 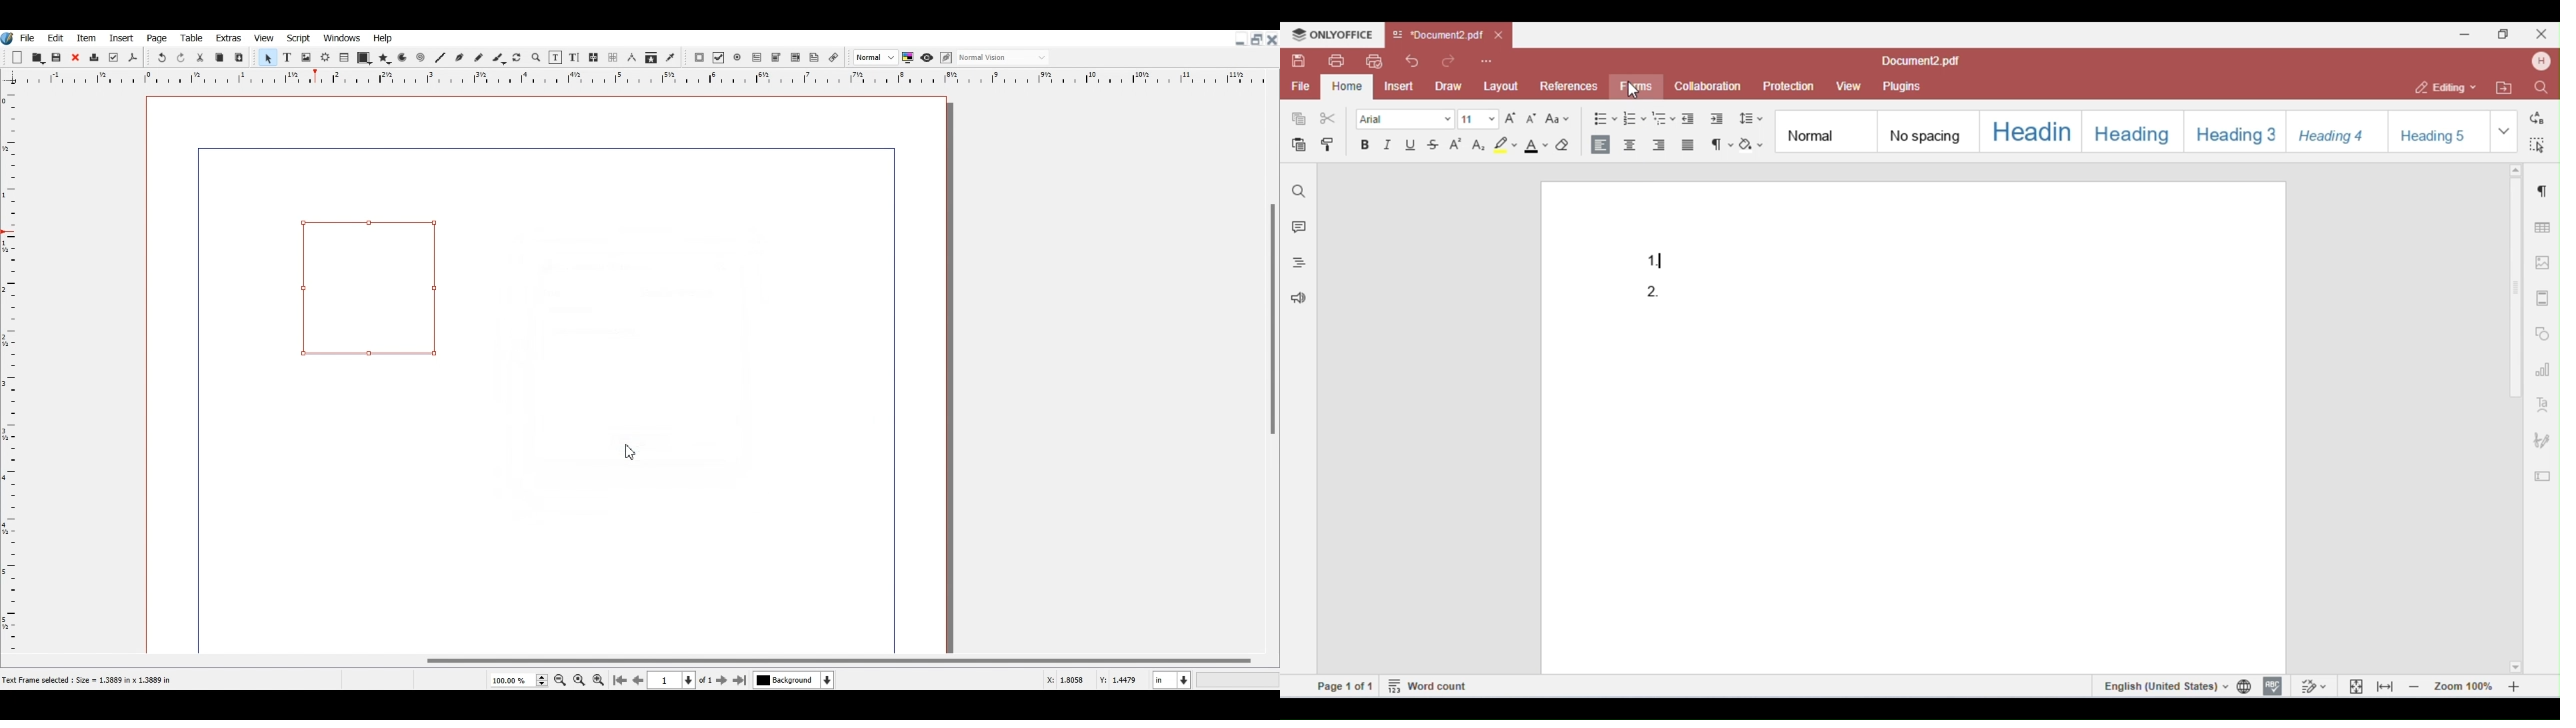 What do you see at coordinates (383, 38) in the screenshot?
I see `Help` at bounding box center [383, 38].